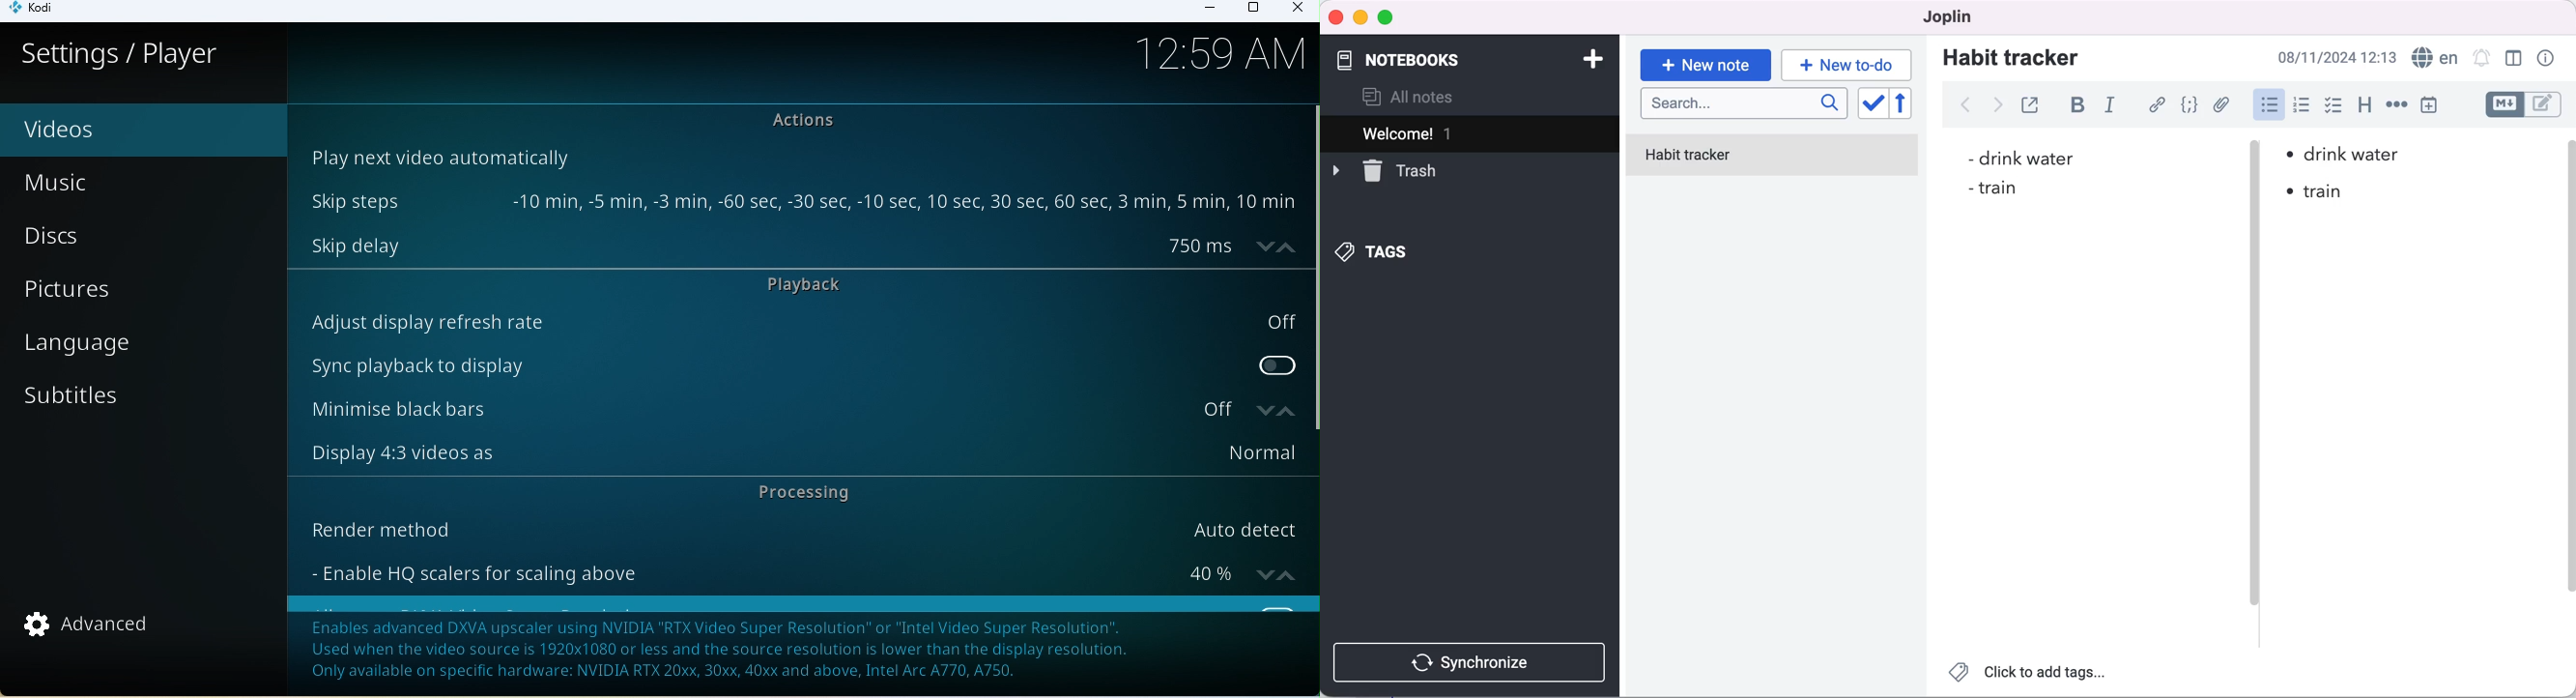 The width and height of the screenshot is (2576, 700). I want to click on typing, so click(1847, 65).